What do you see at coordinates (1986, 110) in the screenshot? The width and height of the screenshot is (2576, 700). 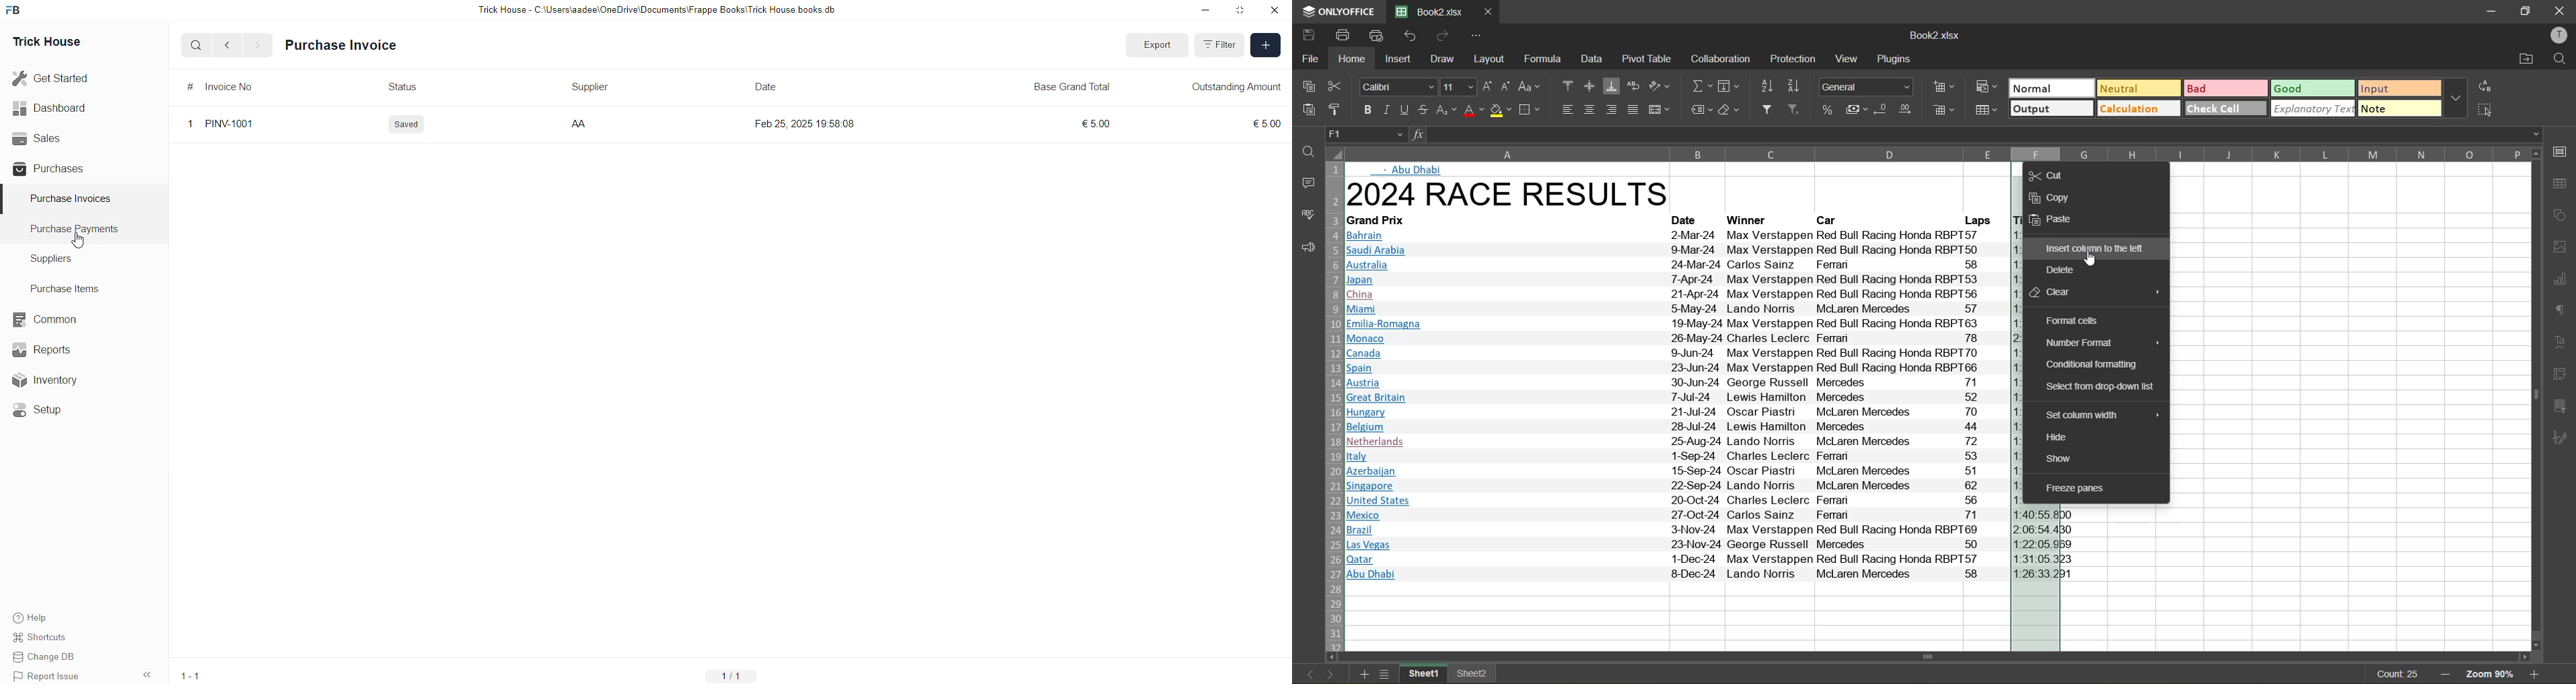 I see `format as table` at bounding box center [1986, 110].